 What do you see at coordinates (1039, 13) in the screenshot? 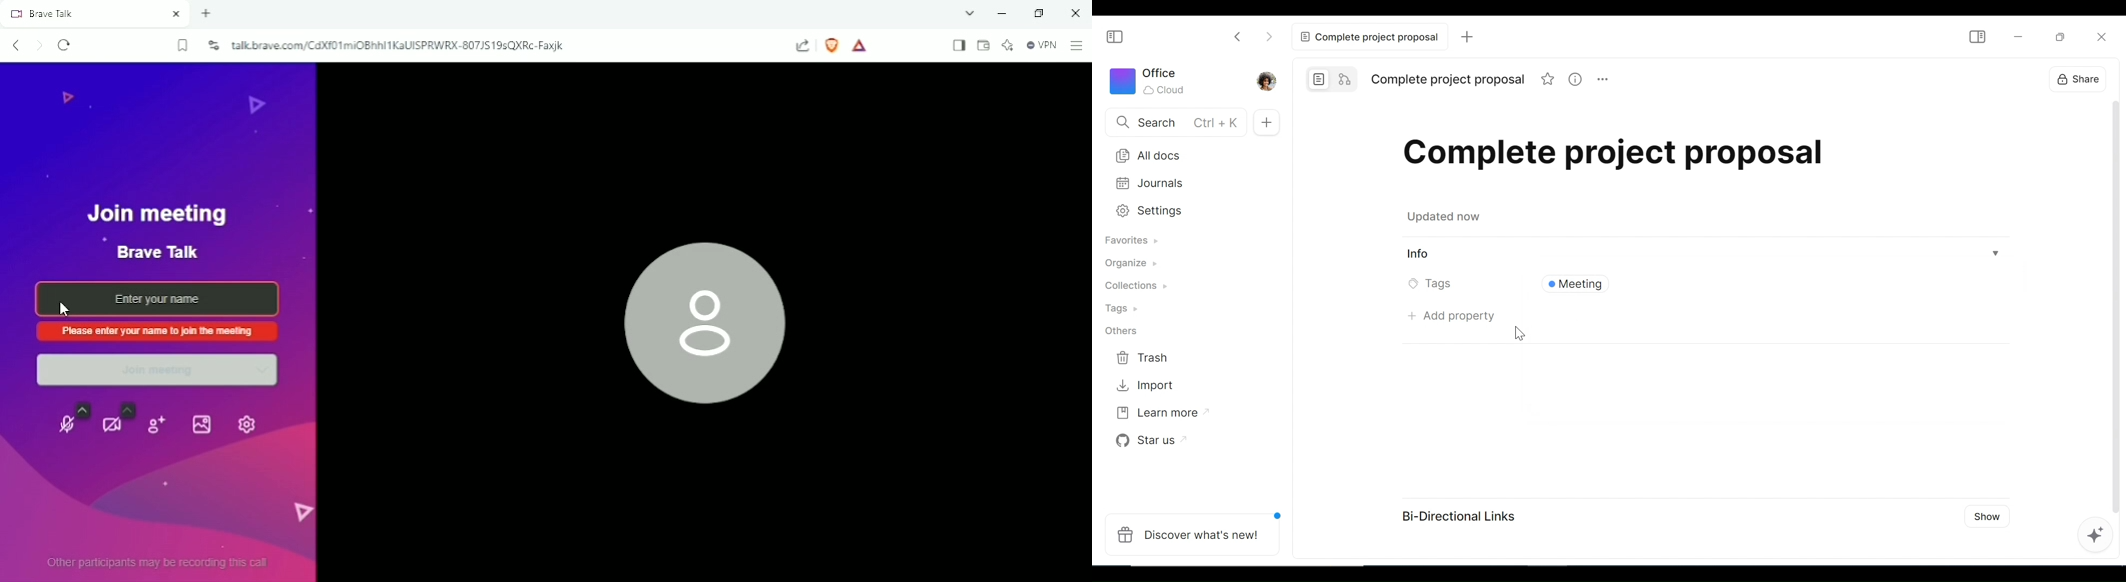
I see `Restore down` at bounding box center [1039, 13].